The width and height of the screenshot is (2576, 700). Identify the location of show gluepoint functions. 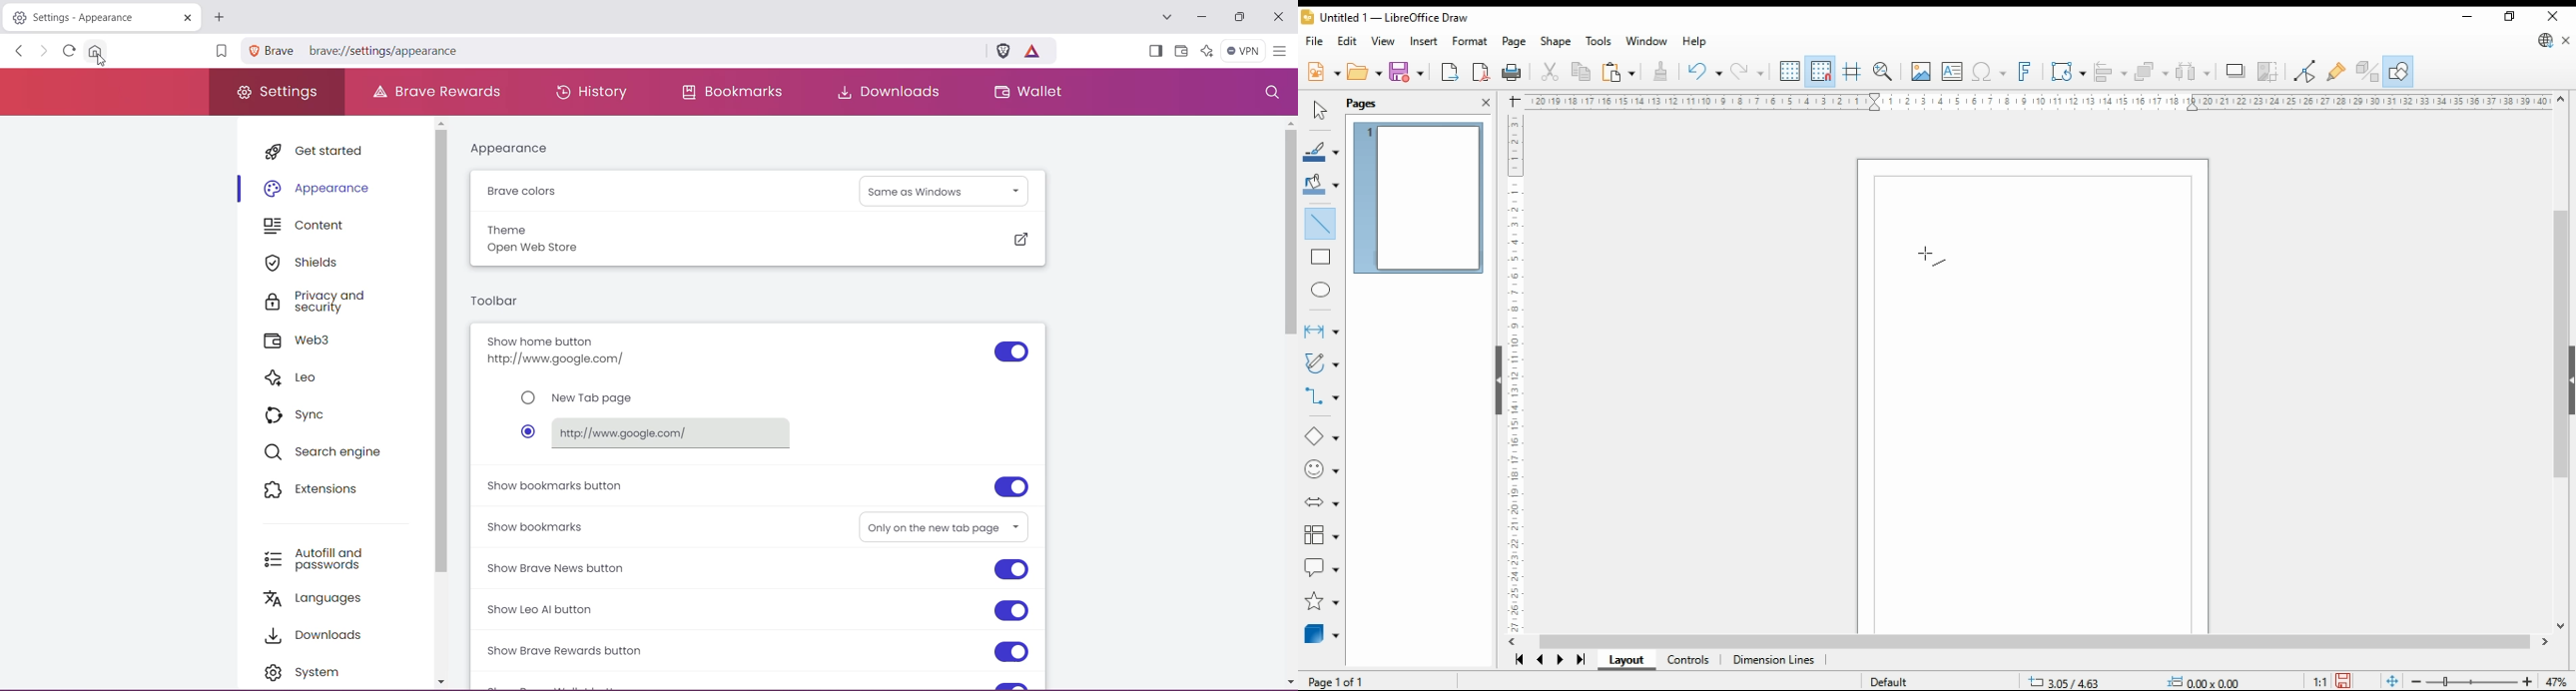
(2336, 70).